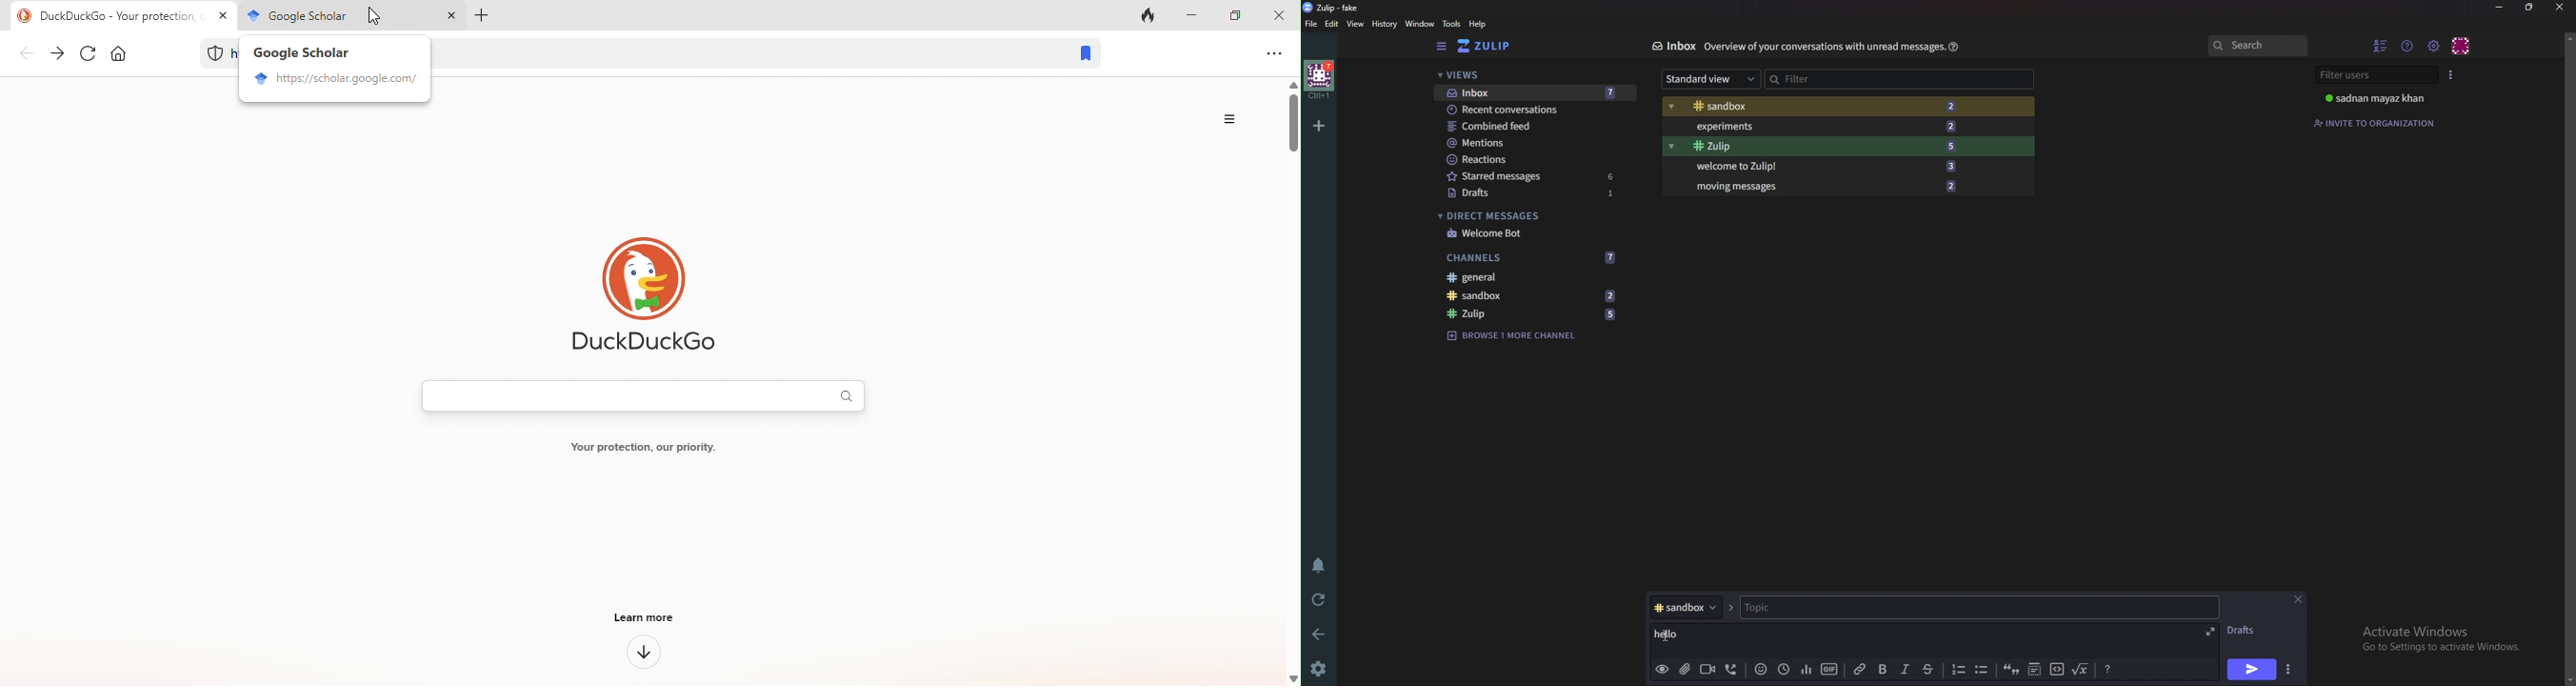  What do you see at coordinates (1530, 143) in the screenshot?
I see `Mentions` at bounding box center [1530, 143].